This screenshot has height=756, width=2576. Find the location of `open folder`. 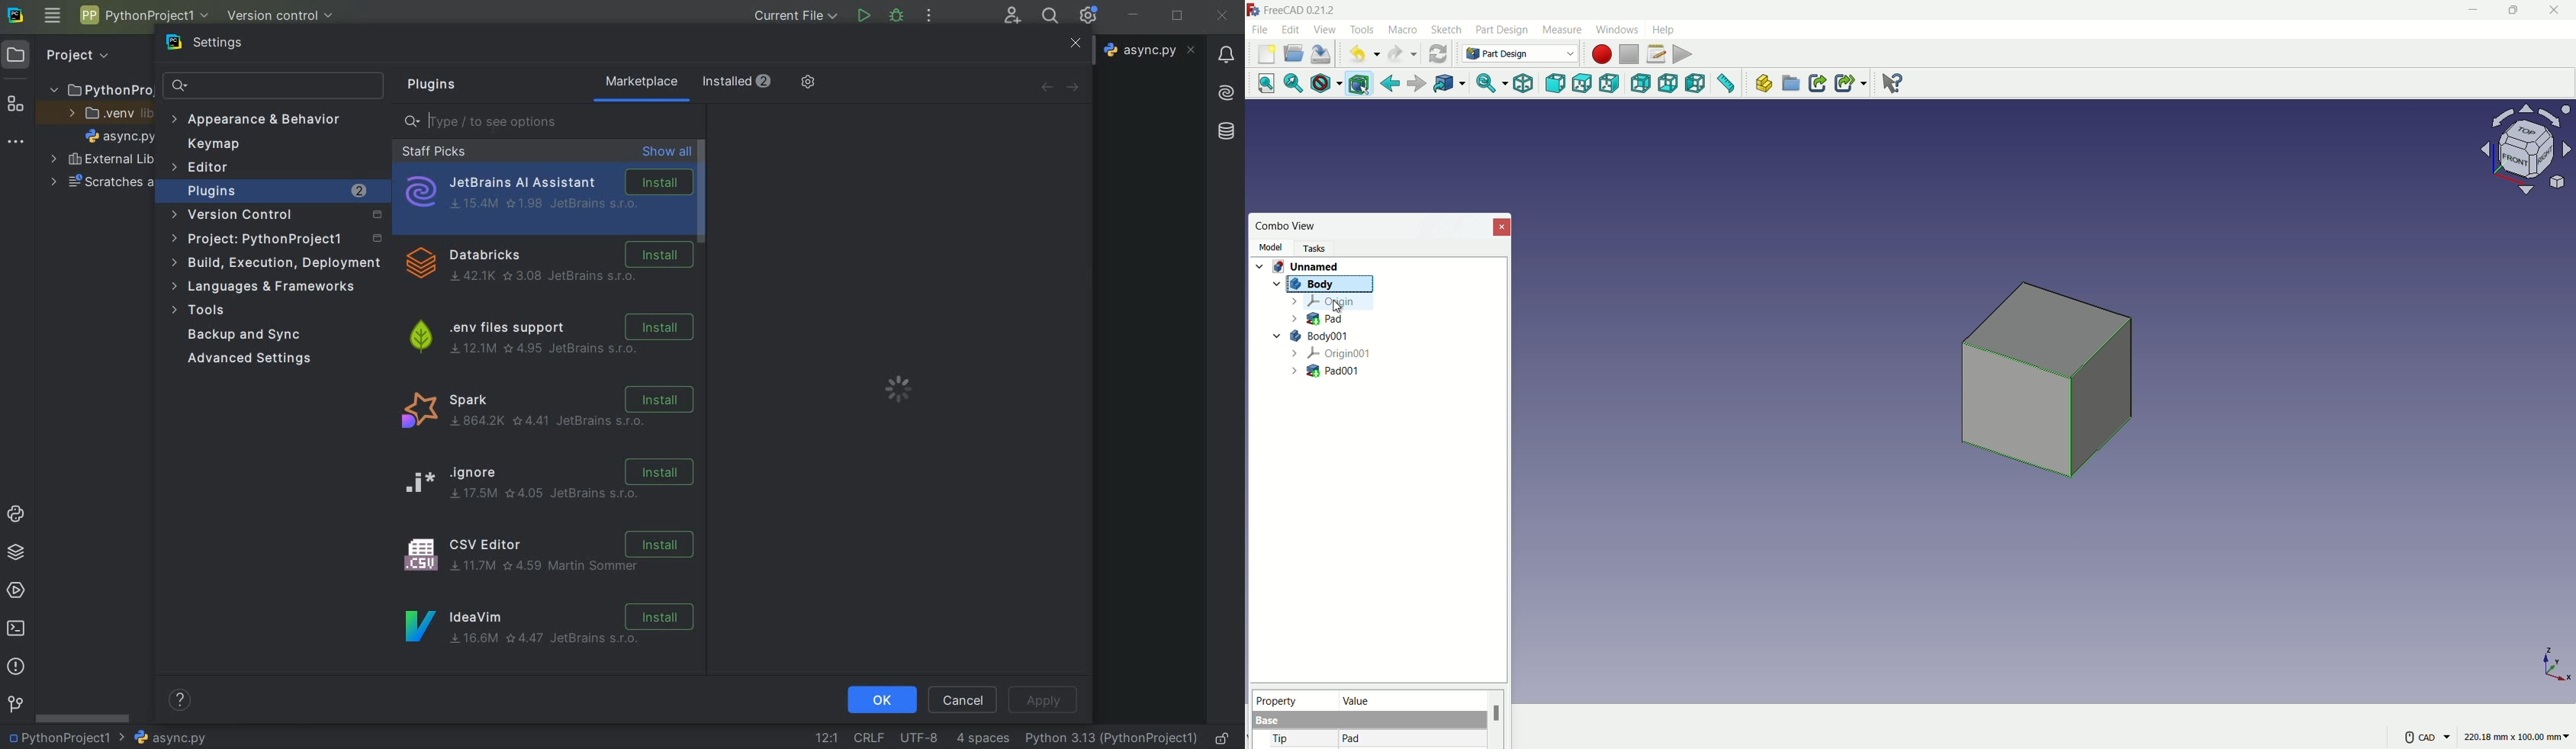

open folder is located at coordinates (1293, 54).